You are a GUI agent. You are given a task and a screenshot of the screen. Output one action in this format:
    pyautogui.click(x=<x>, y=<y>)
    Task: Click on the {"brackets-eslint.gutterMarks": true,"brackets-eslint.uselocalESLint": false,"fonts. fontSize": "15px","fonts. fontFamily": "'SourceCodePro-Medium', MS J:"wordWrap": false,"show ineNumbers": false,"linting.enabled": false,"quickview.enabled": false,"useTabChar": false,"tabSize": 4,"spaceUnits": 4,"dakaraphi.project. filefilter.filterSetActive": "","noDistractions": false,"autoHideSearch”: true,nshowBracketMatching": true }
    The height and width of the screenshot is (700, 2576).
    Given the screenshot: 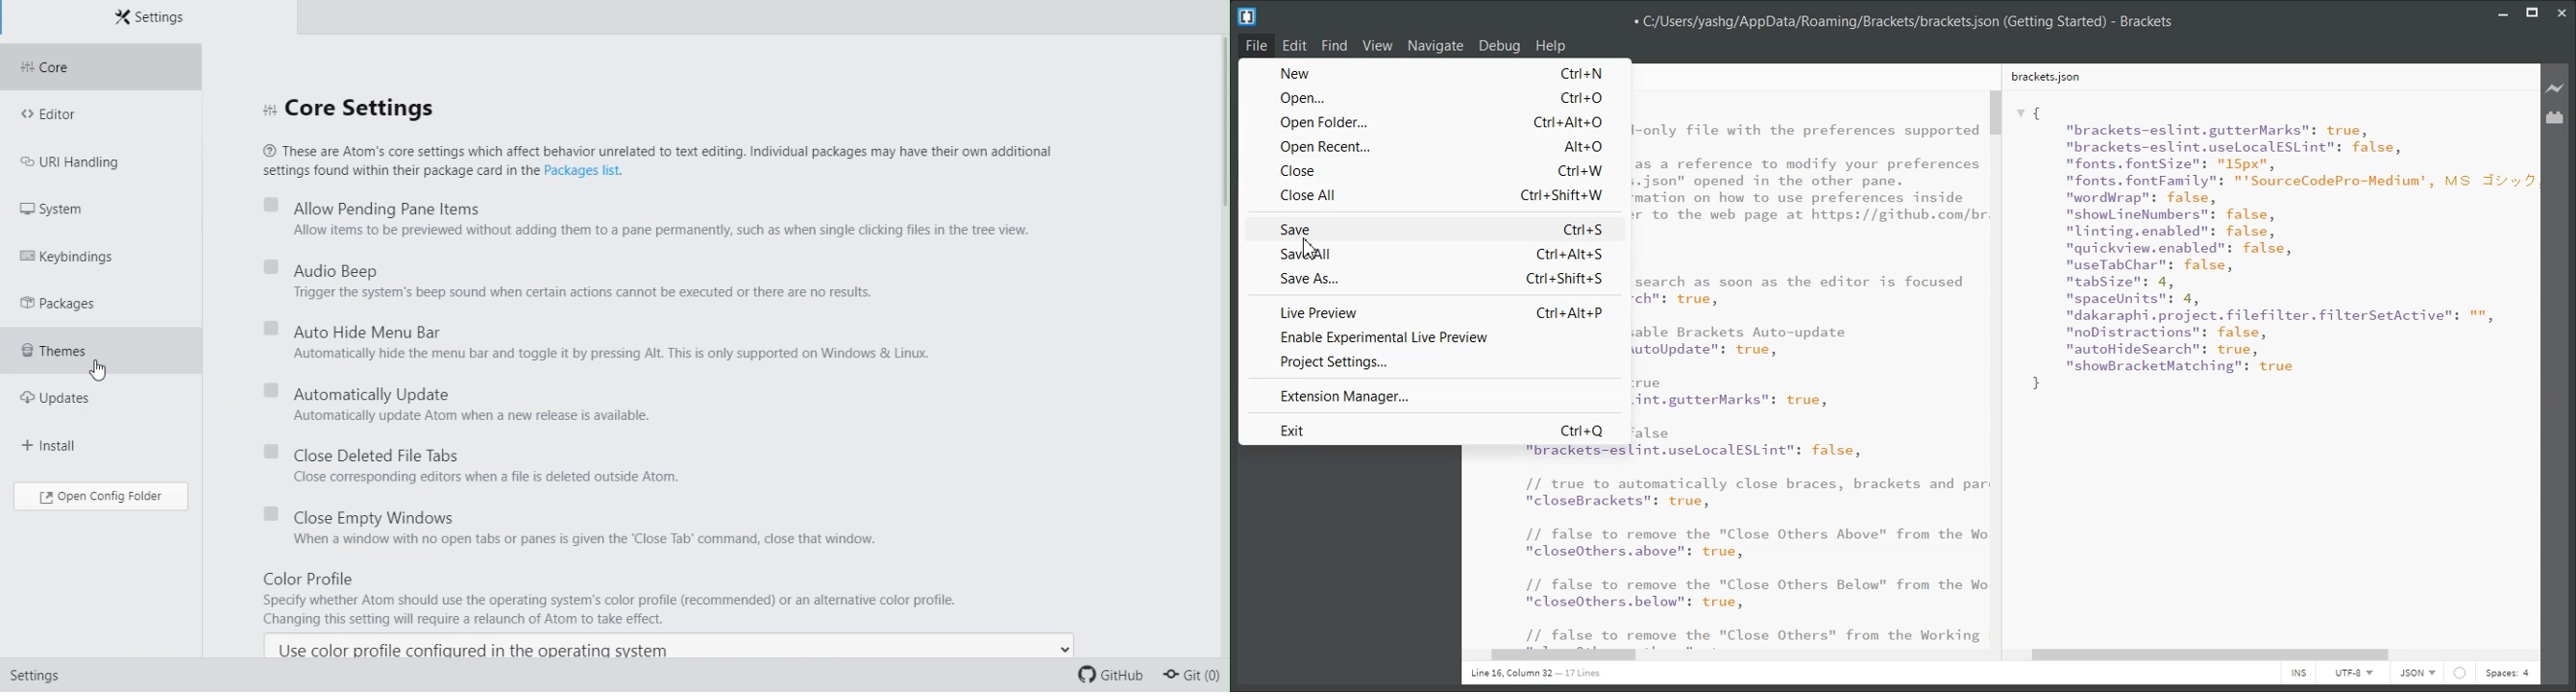 What is the action you would take?
    pyautogui.click(x=2274, y=248)
    